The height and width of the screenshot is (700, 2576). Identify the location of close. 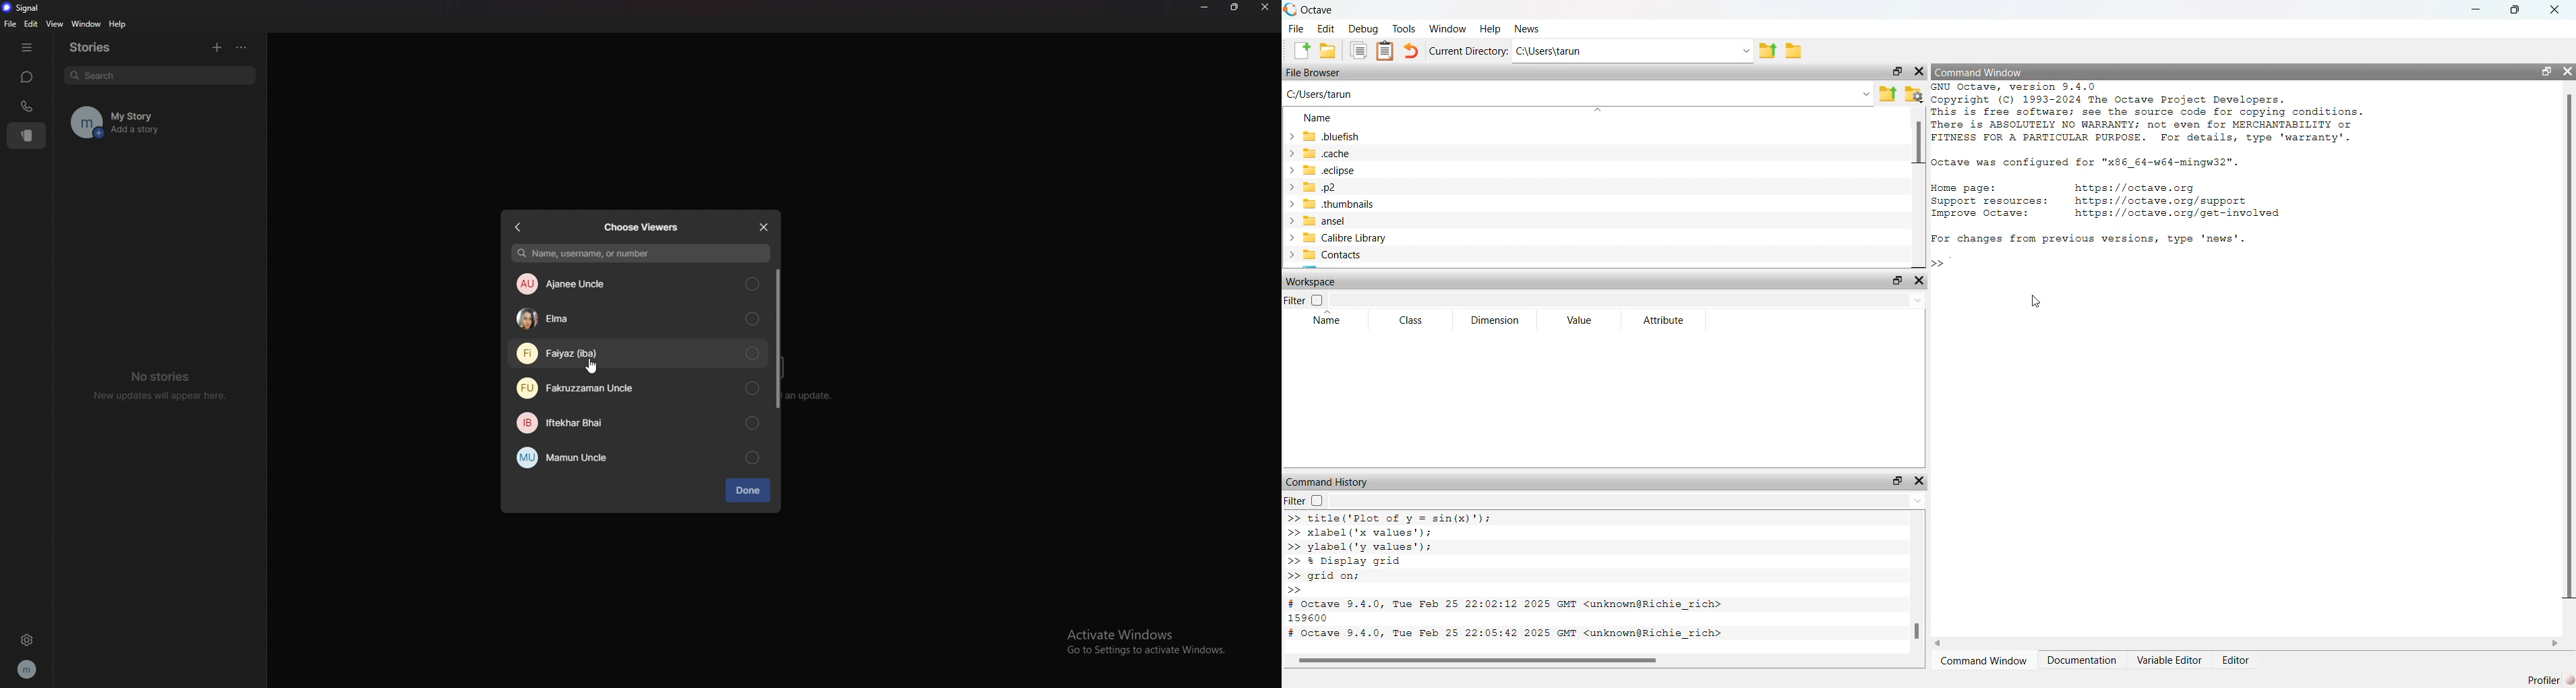
(1919, 281).